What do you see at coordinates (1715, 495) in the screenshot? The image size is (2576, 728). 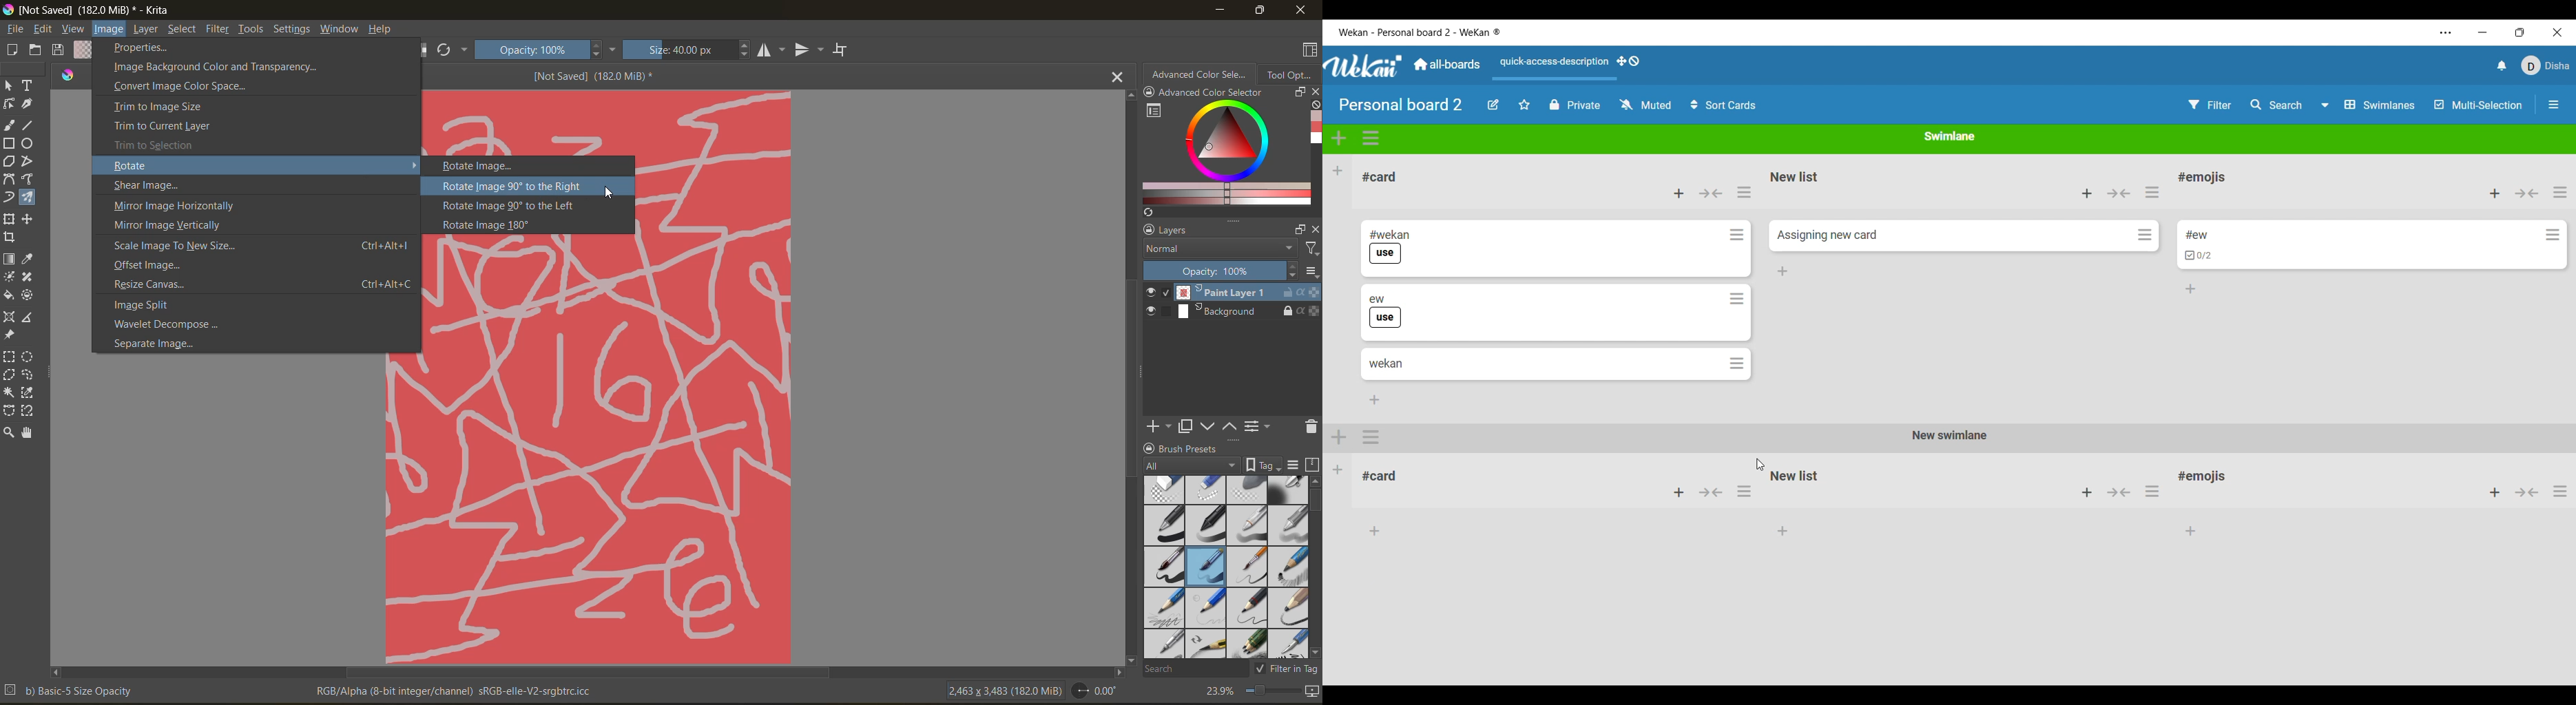 I see `button` at bounding box center [1715, 495].